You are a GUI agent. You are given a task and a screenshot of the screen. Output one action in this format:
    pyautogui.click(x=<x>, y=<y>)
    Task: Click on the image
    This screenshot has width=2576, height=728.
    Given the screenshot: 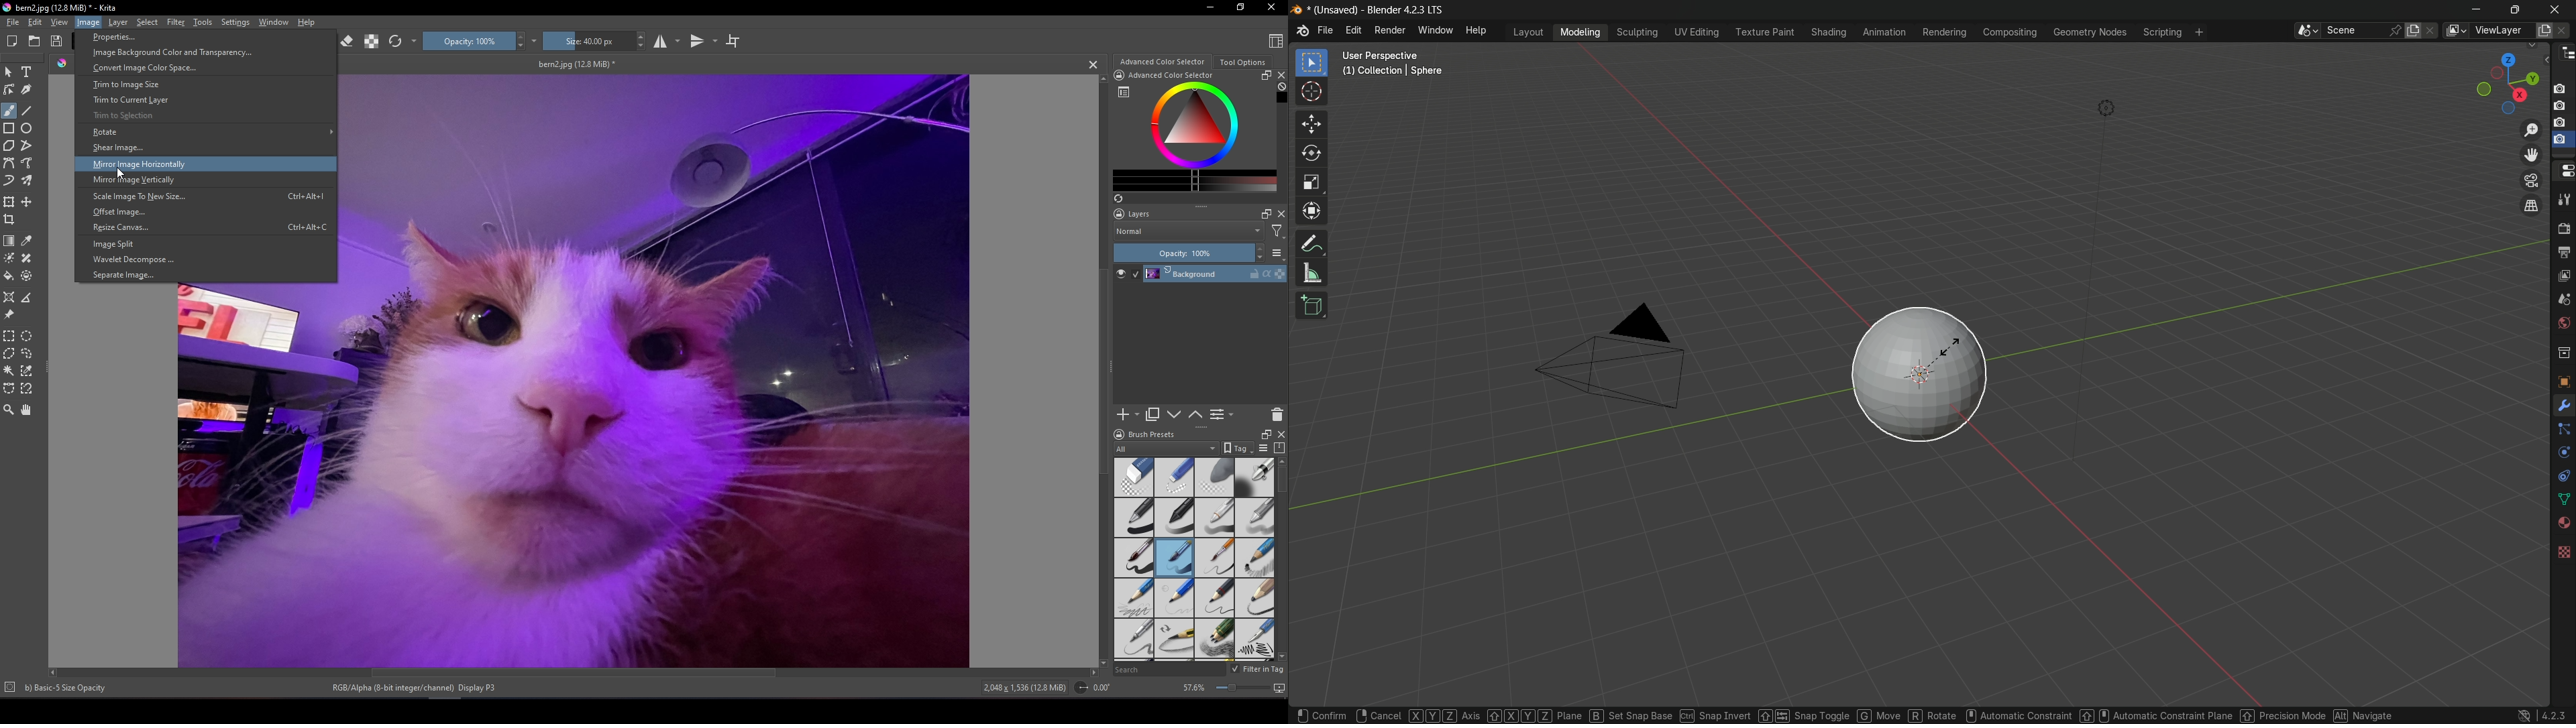 What is the action you would take?
    pyautogui.click(x=88, y=23)
    